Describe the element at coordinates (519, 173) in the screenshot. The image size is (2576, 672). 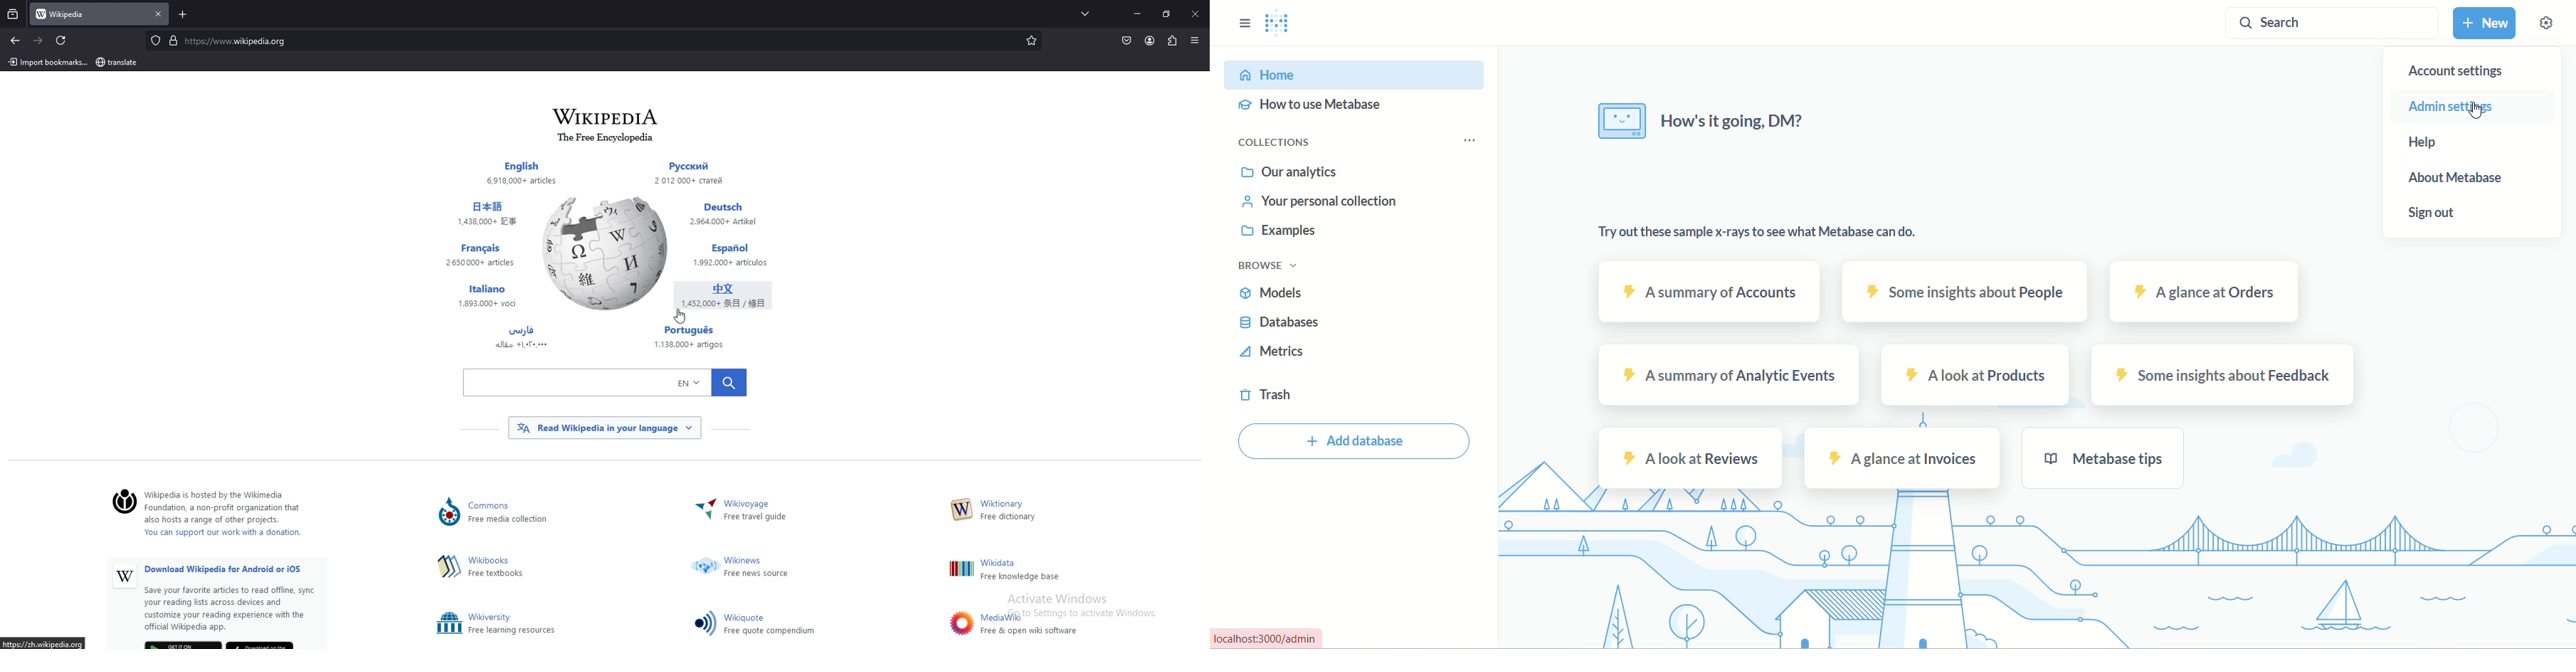
I see `` at that location.